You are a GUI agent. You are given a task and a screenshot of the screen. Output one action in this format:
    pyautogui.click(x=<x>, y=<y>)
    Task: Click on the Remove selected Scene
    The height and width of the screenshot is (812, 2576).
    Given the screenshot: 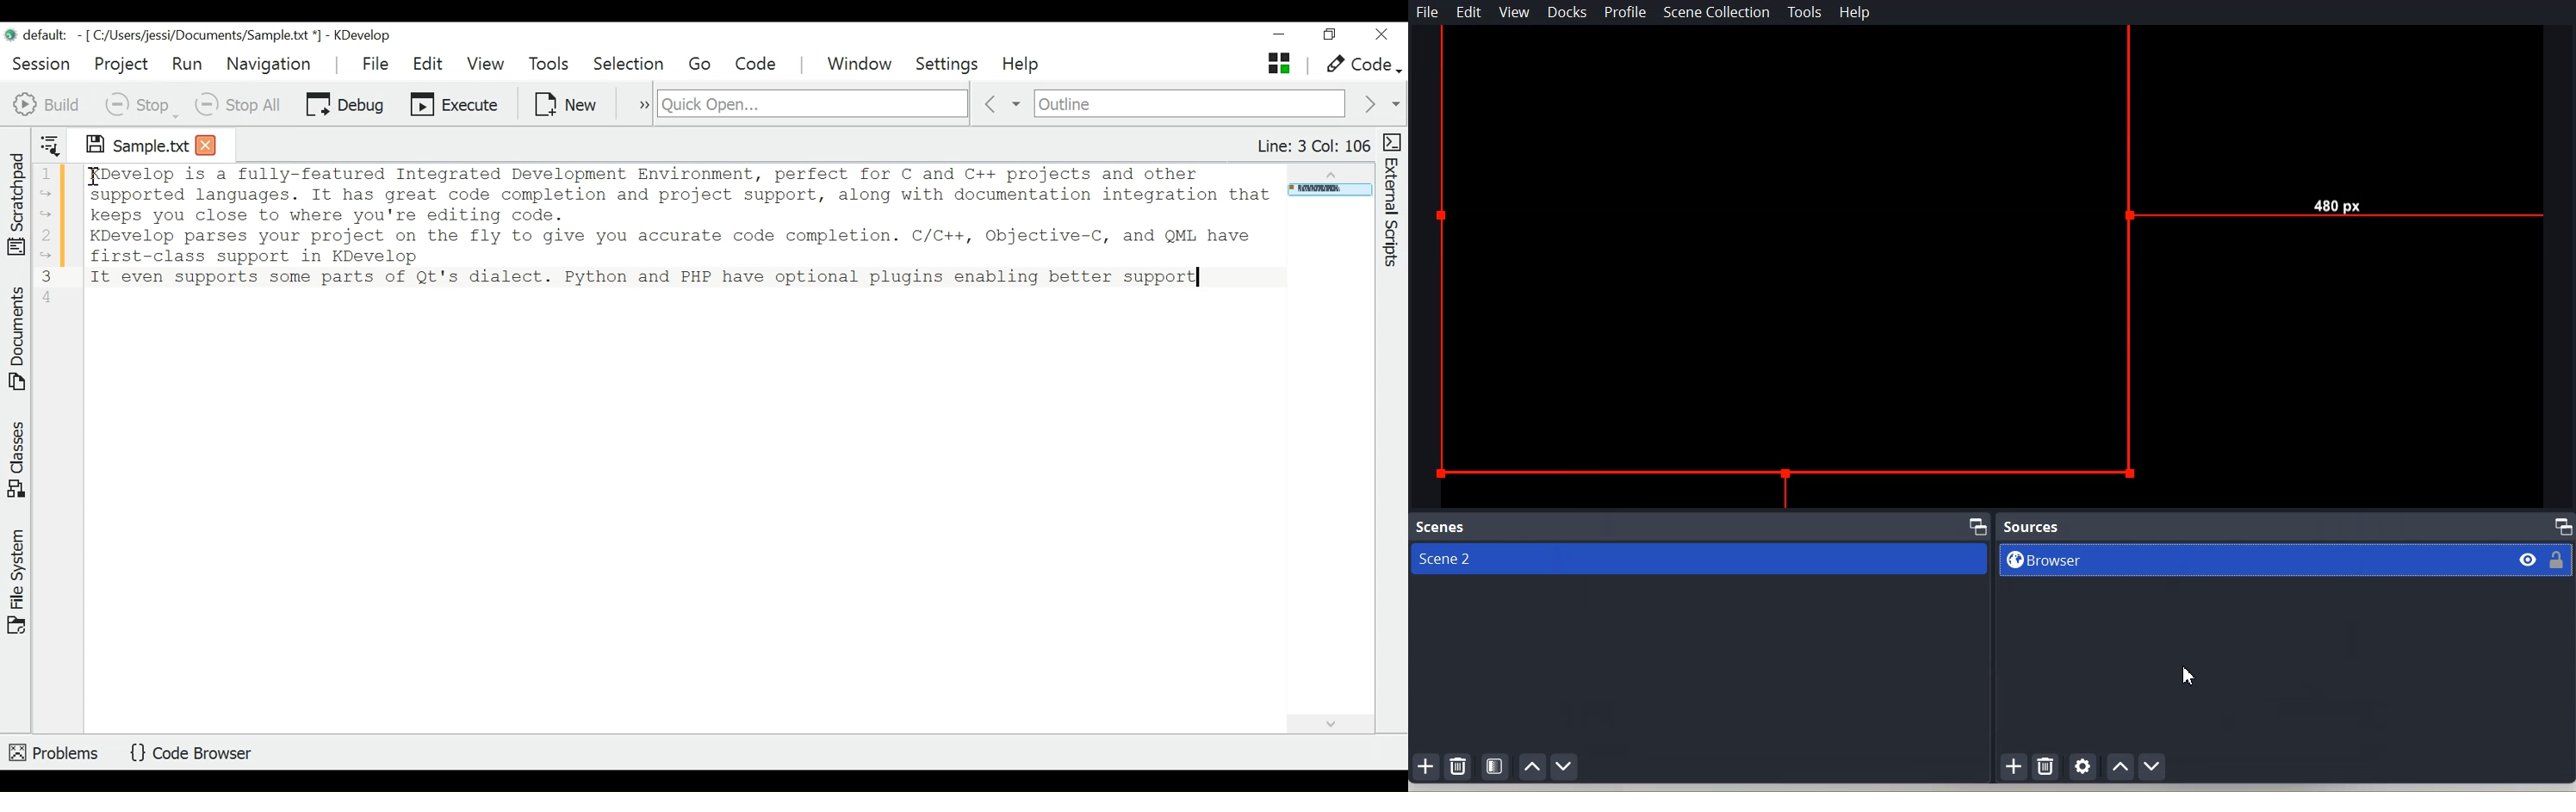 What is the action you would take?
    pyautogui.click(x=1459, y=767)
    